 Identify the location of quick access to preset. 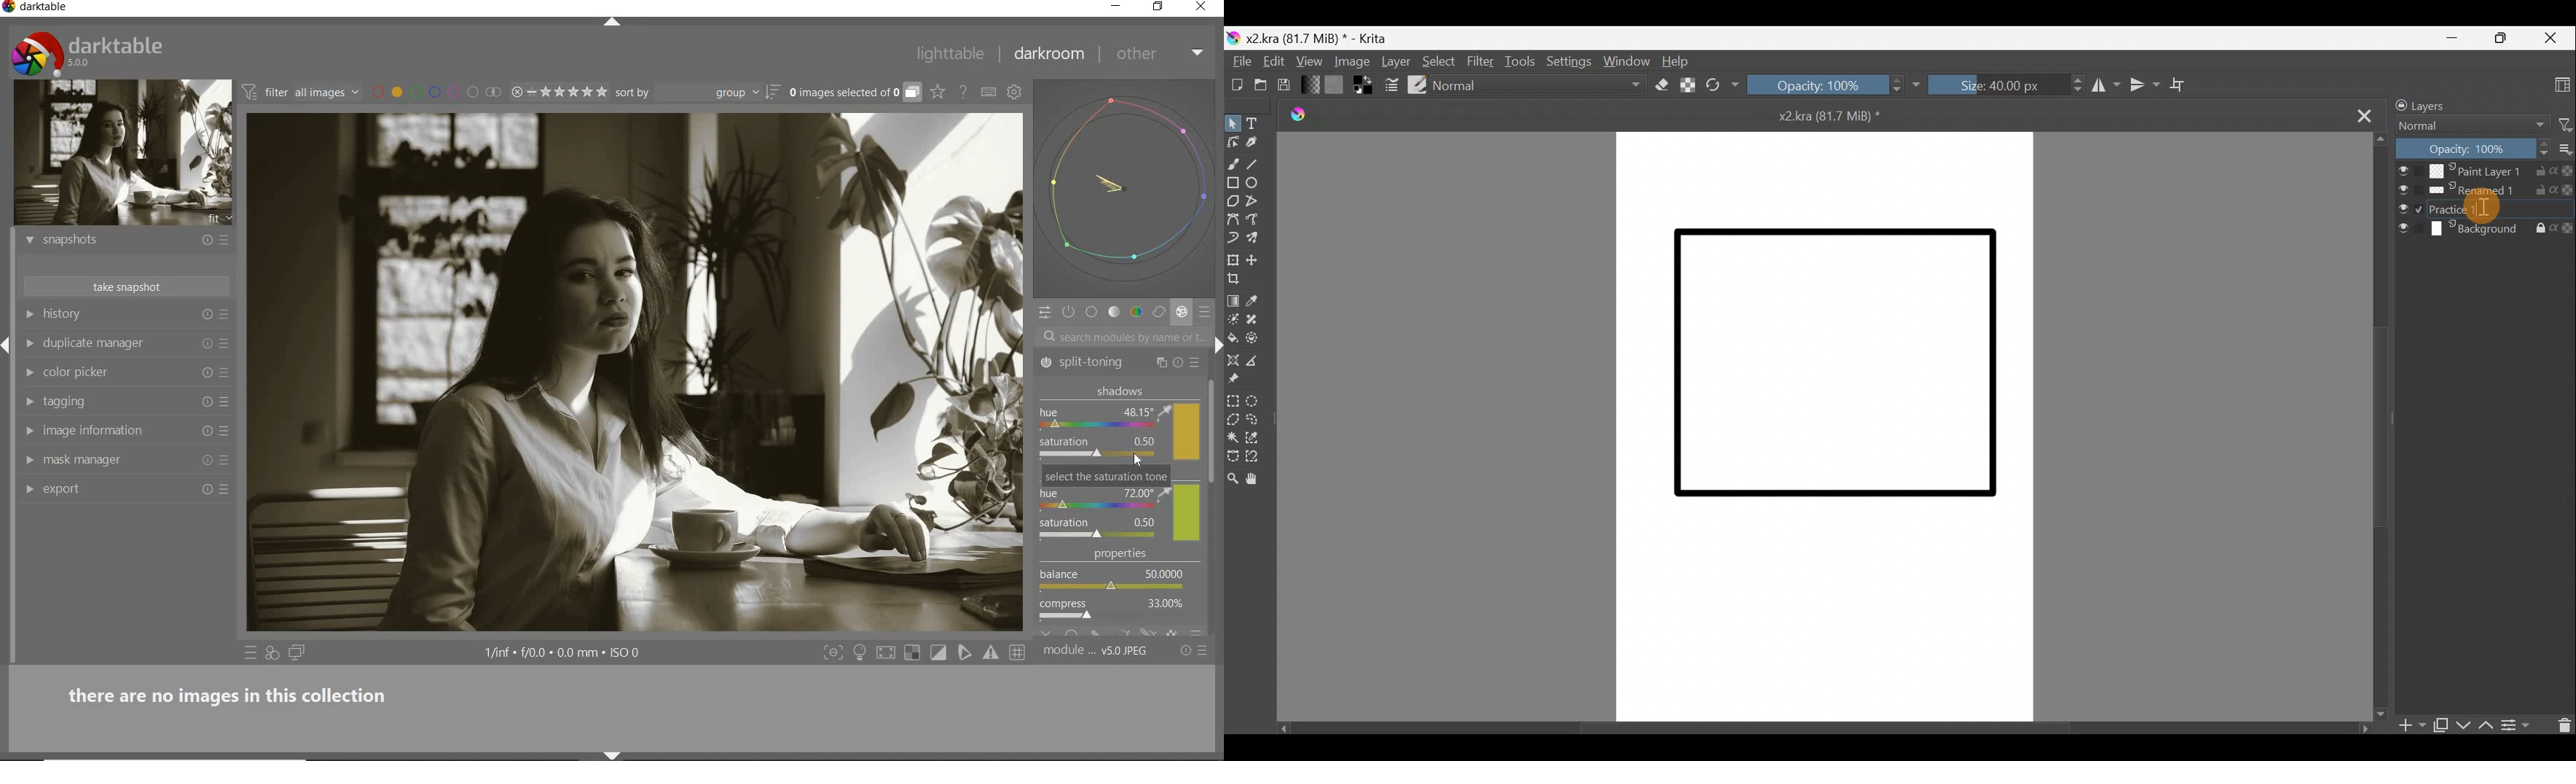
(251, 652).